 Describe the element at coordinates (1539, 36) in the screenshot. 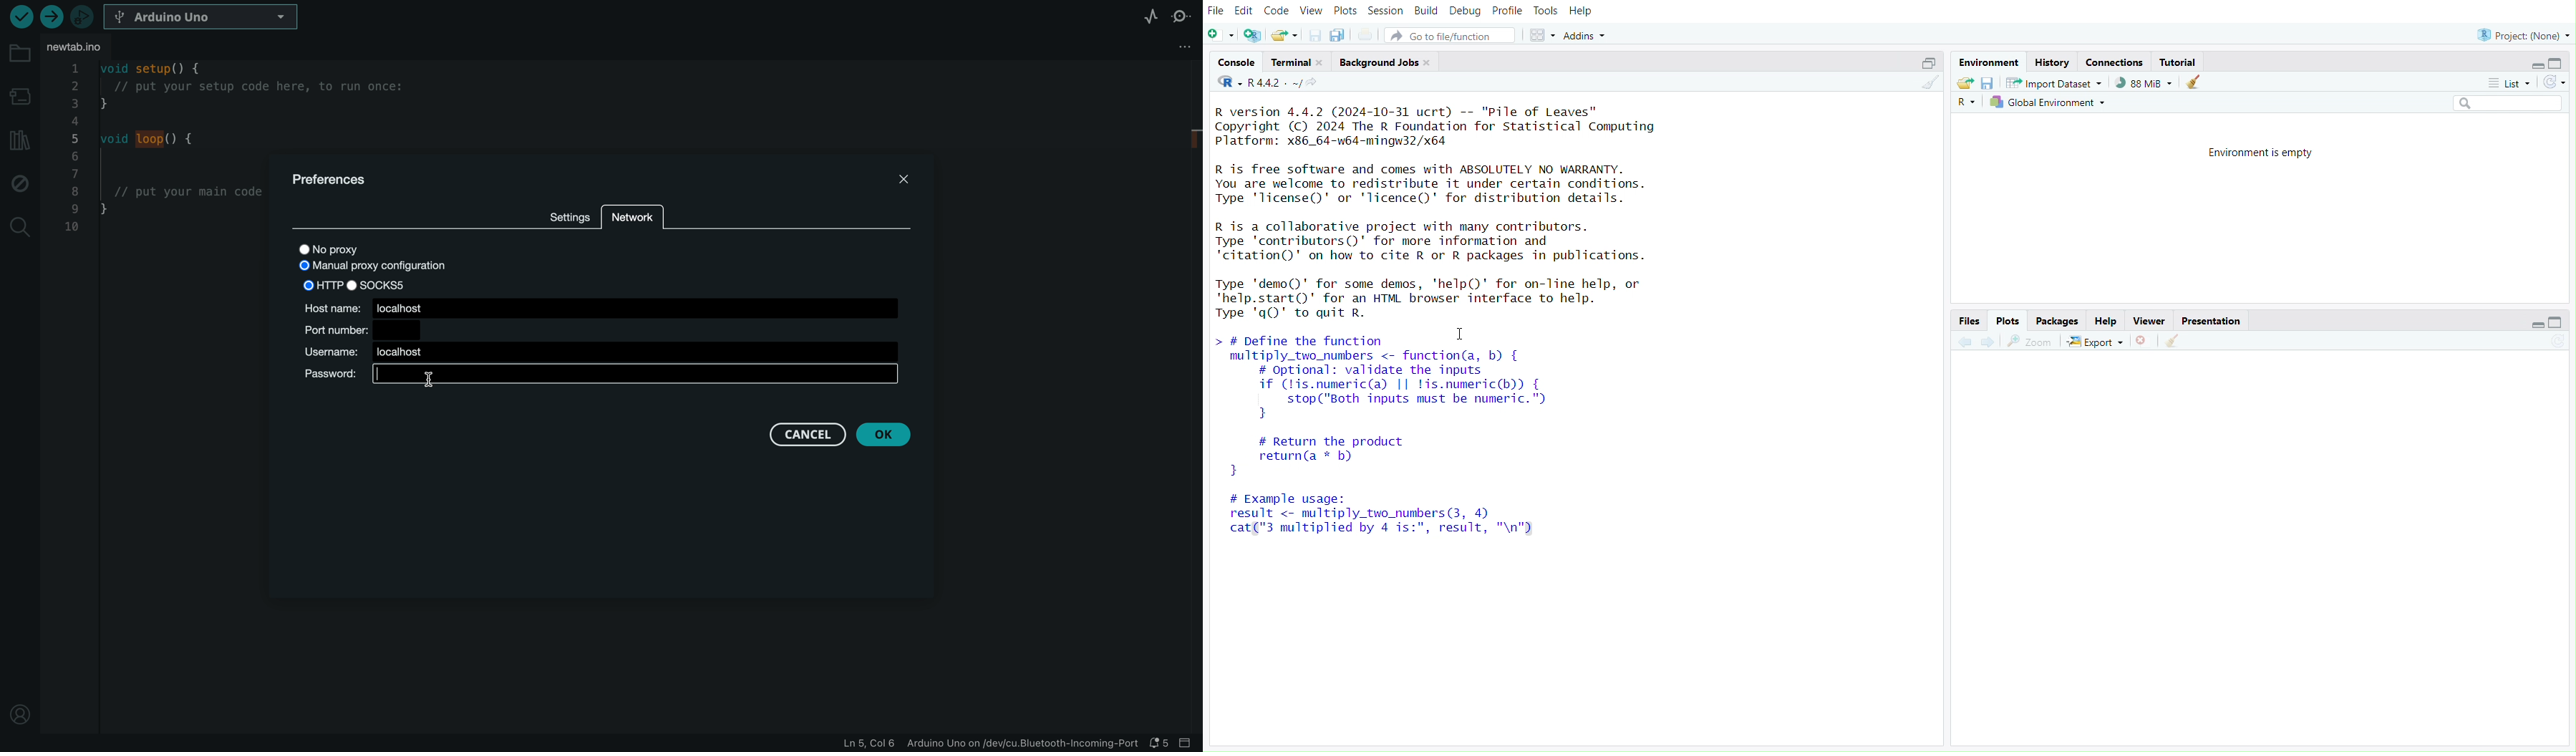

I see `Workspace panes` at that location.